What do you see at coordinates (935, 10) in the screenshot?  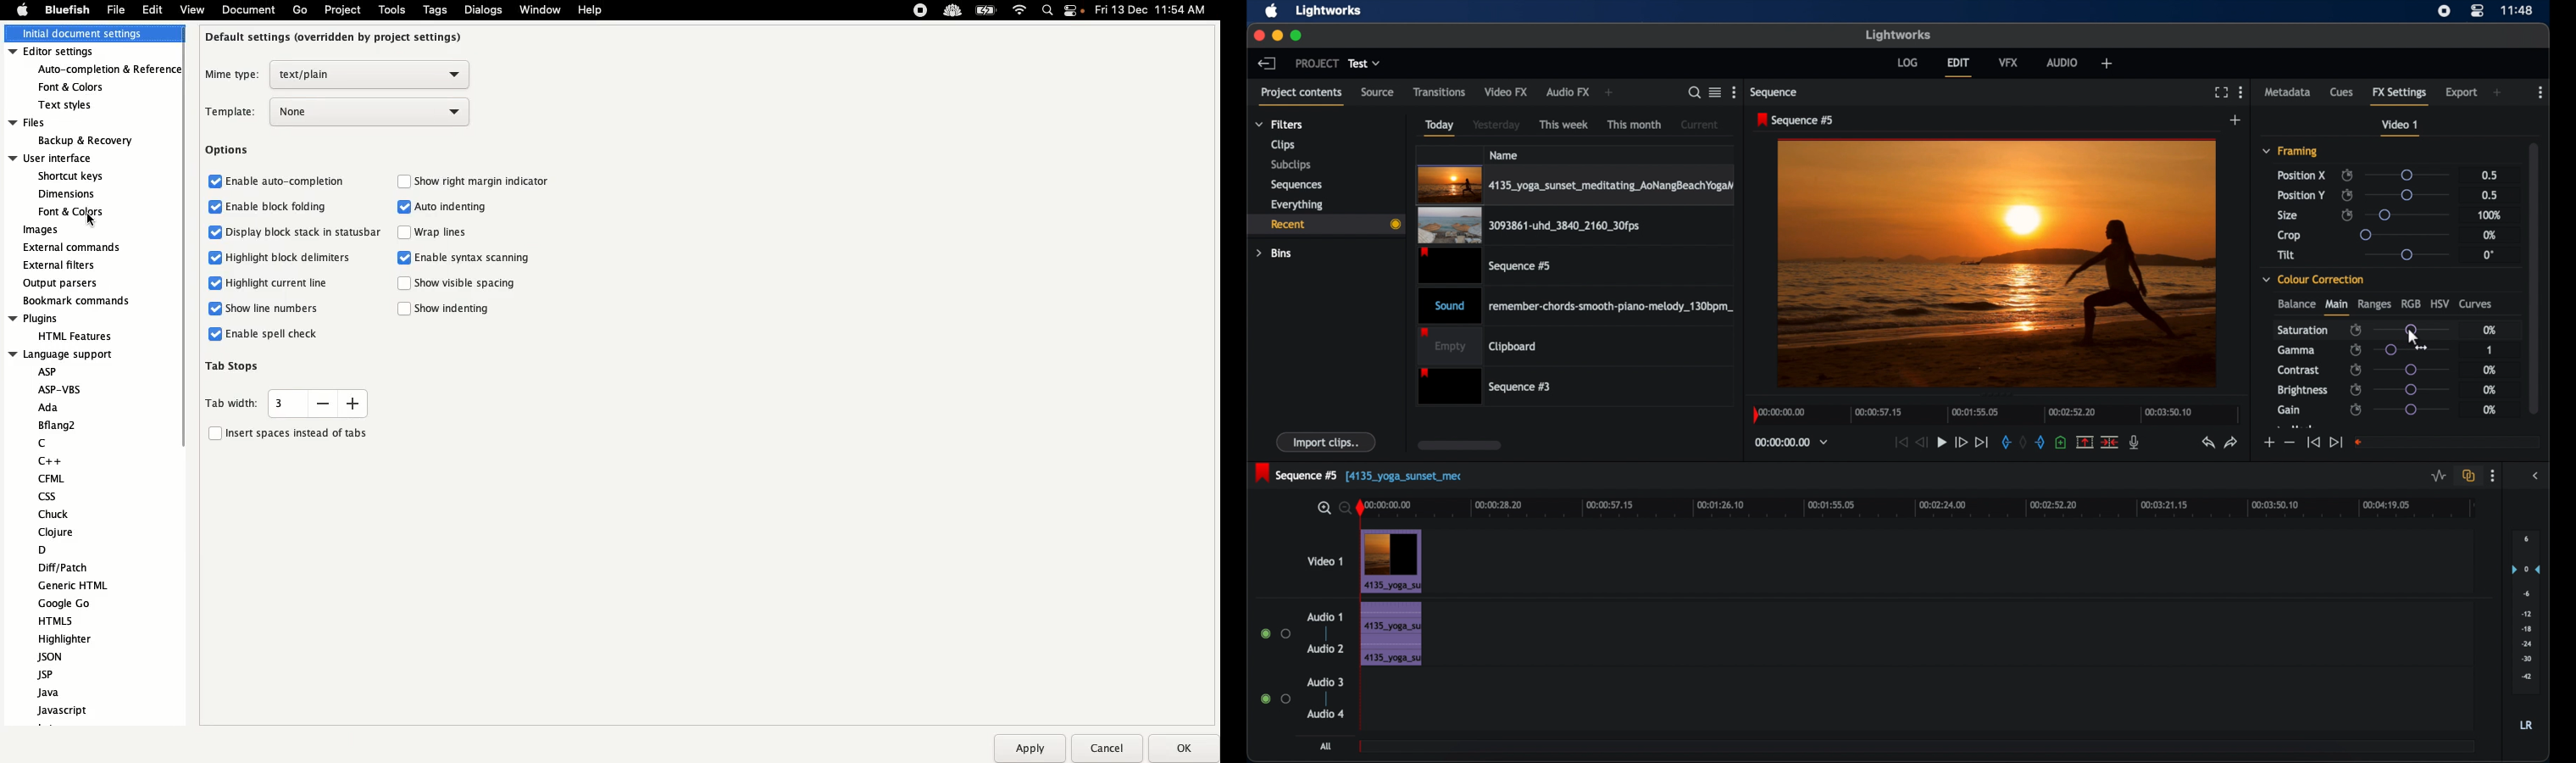 I see `Extensions` at bounding box center [935, 10].